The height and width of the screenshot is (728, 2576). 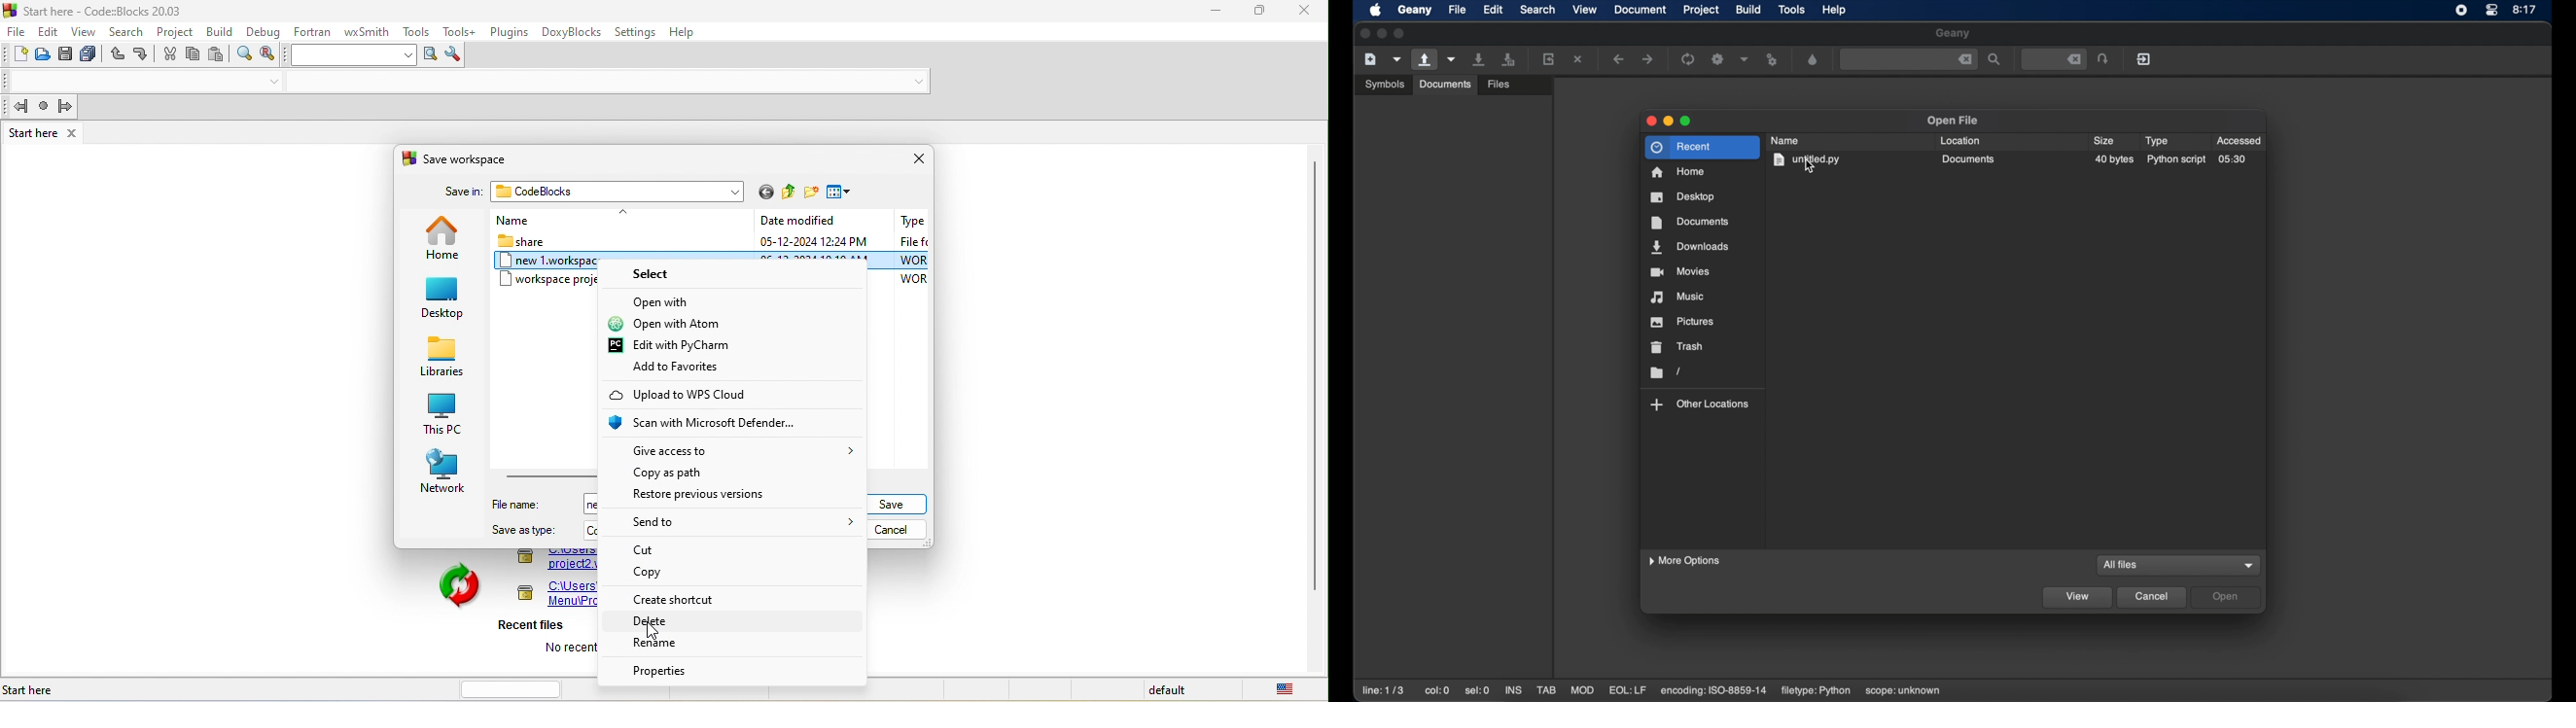 I want to click on jump forward, so click(x=68, y=106).